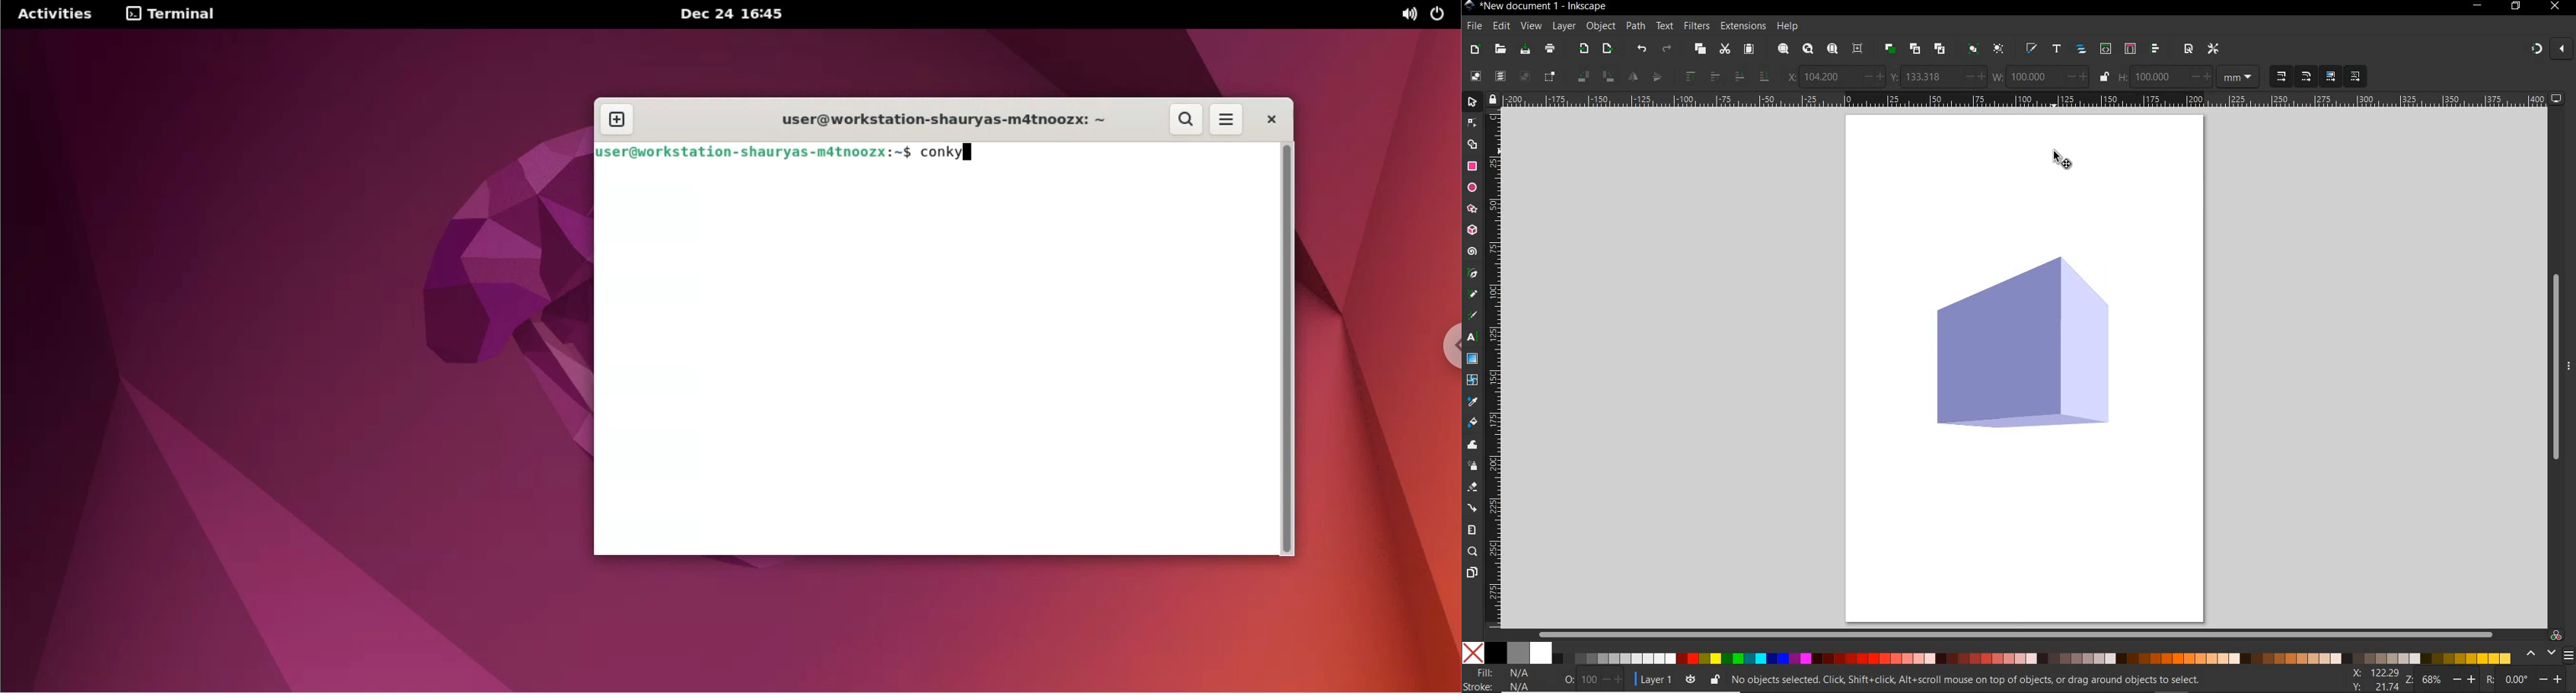  What do you see at coordinates (2569, 655) in the screenshot?
I see `menu` at bounding box center [2569, 655].